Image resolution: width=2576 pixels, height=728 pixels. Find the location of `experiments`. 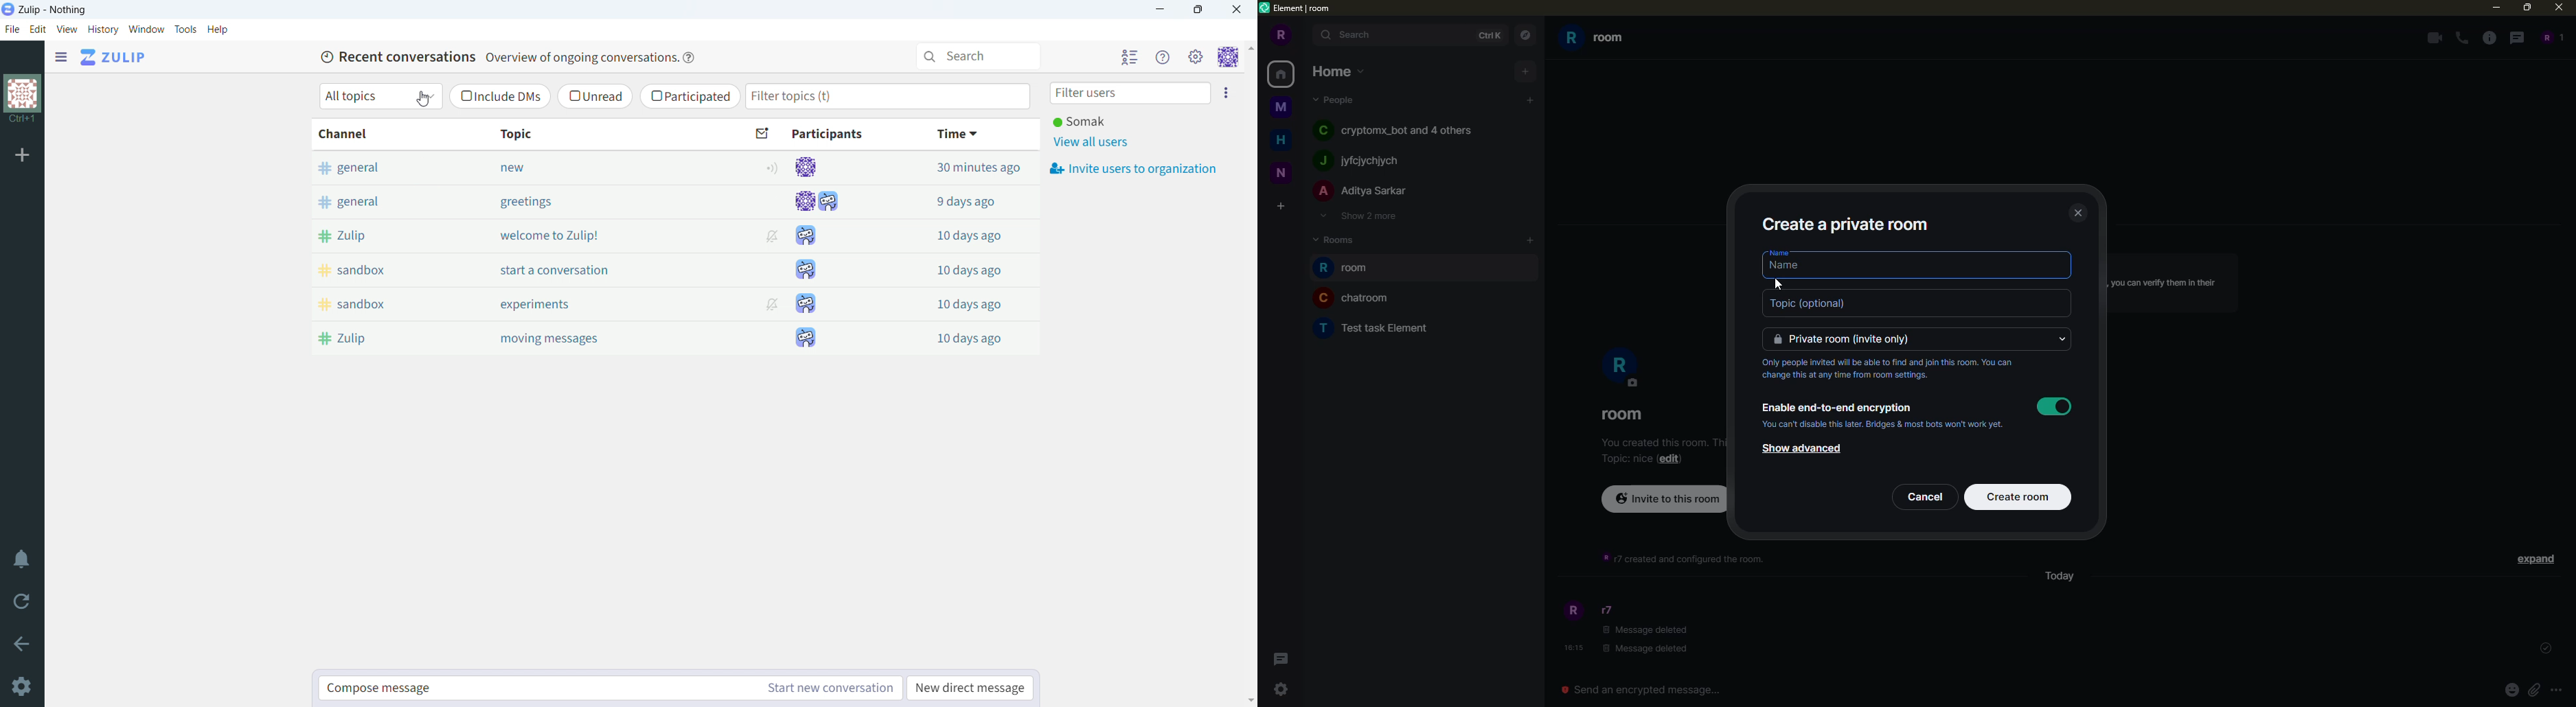

experiments is located at coordinates (585, 304).